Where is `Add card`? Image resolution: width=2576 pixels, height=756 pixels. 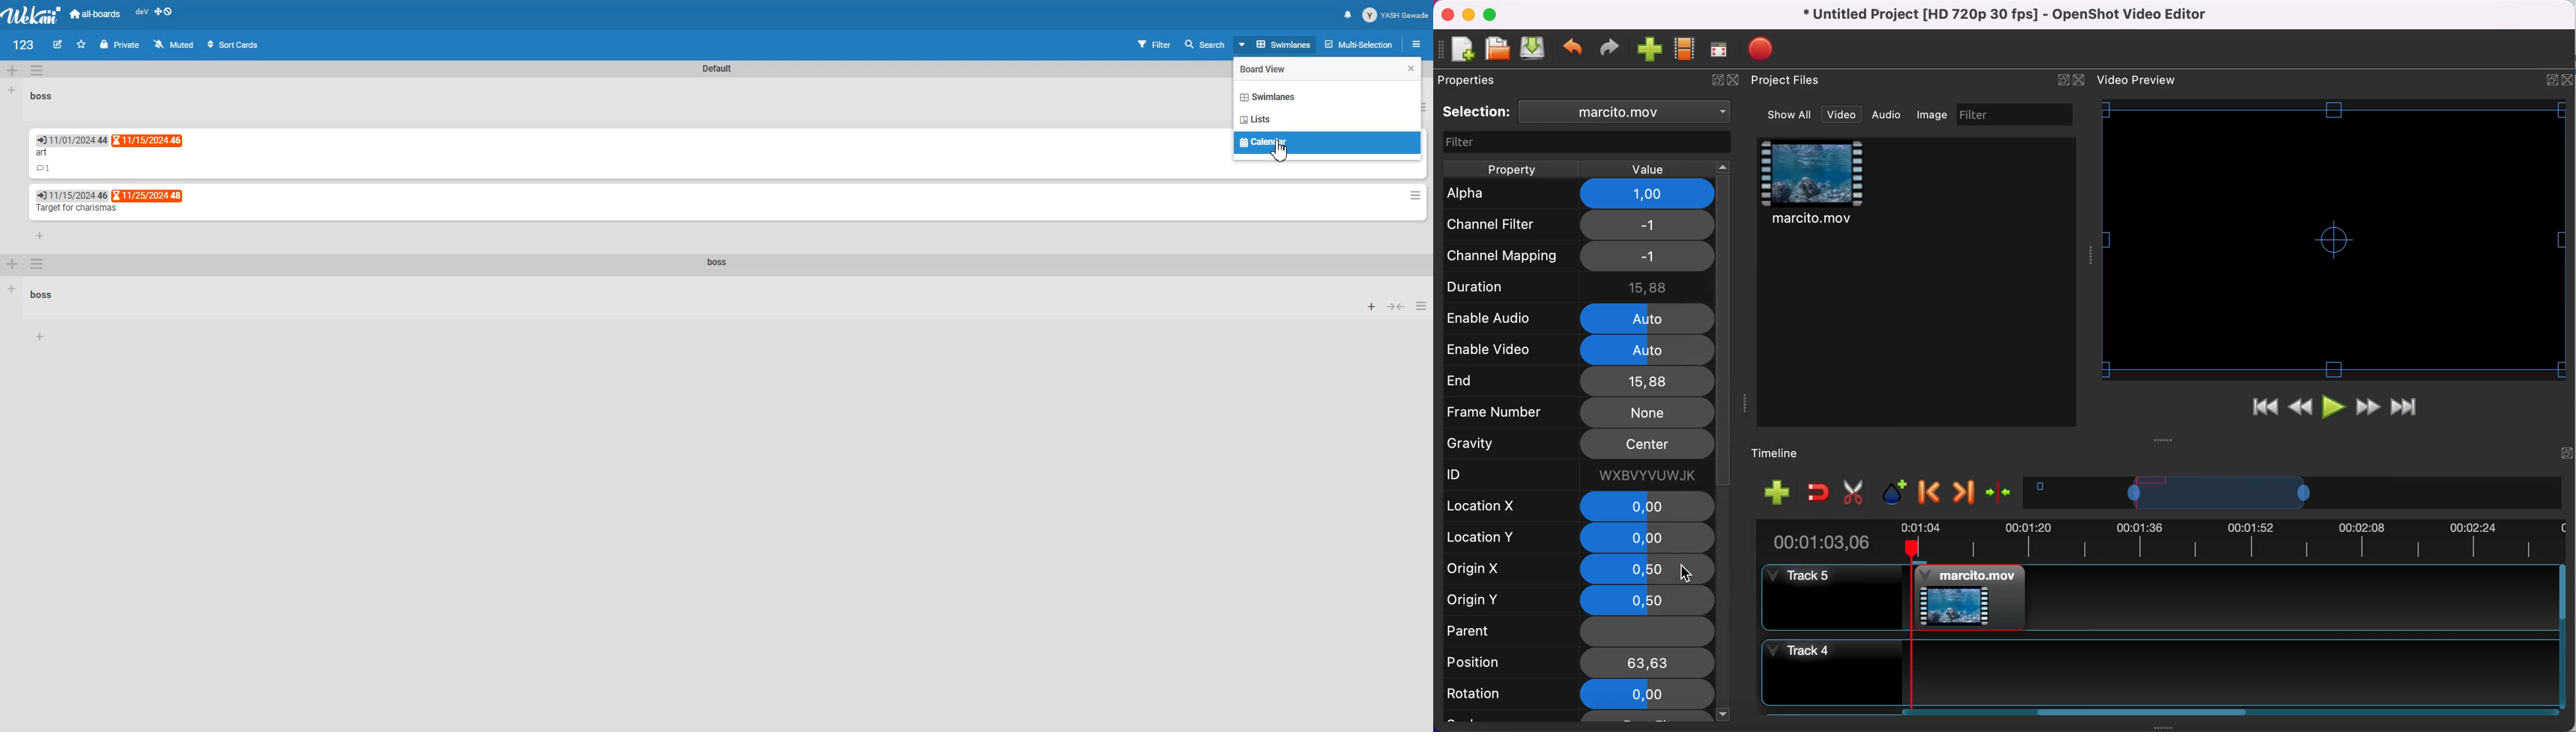
Add card is located at coordinates (1372, 305).